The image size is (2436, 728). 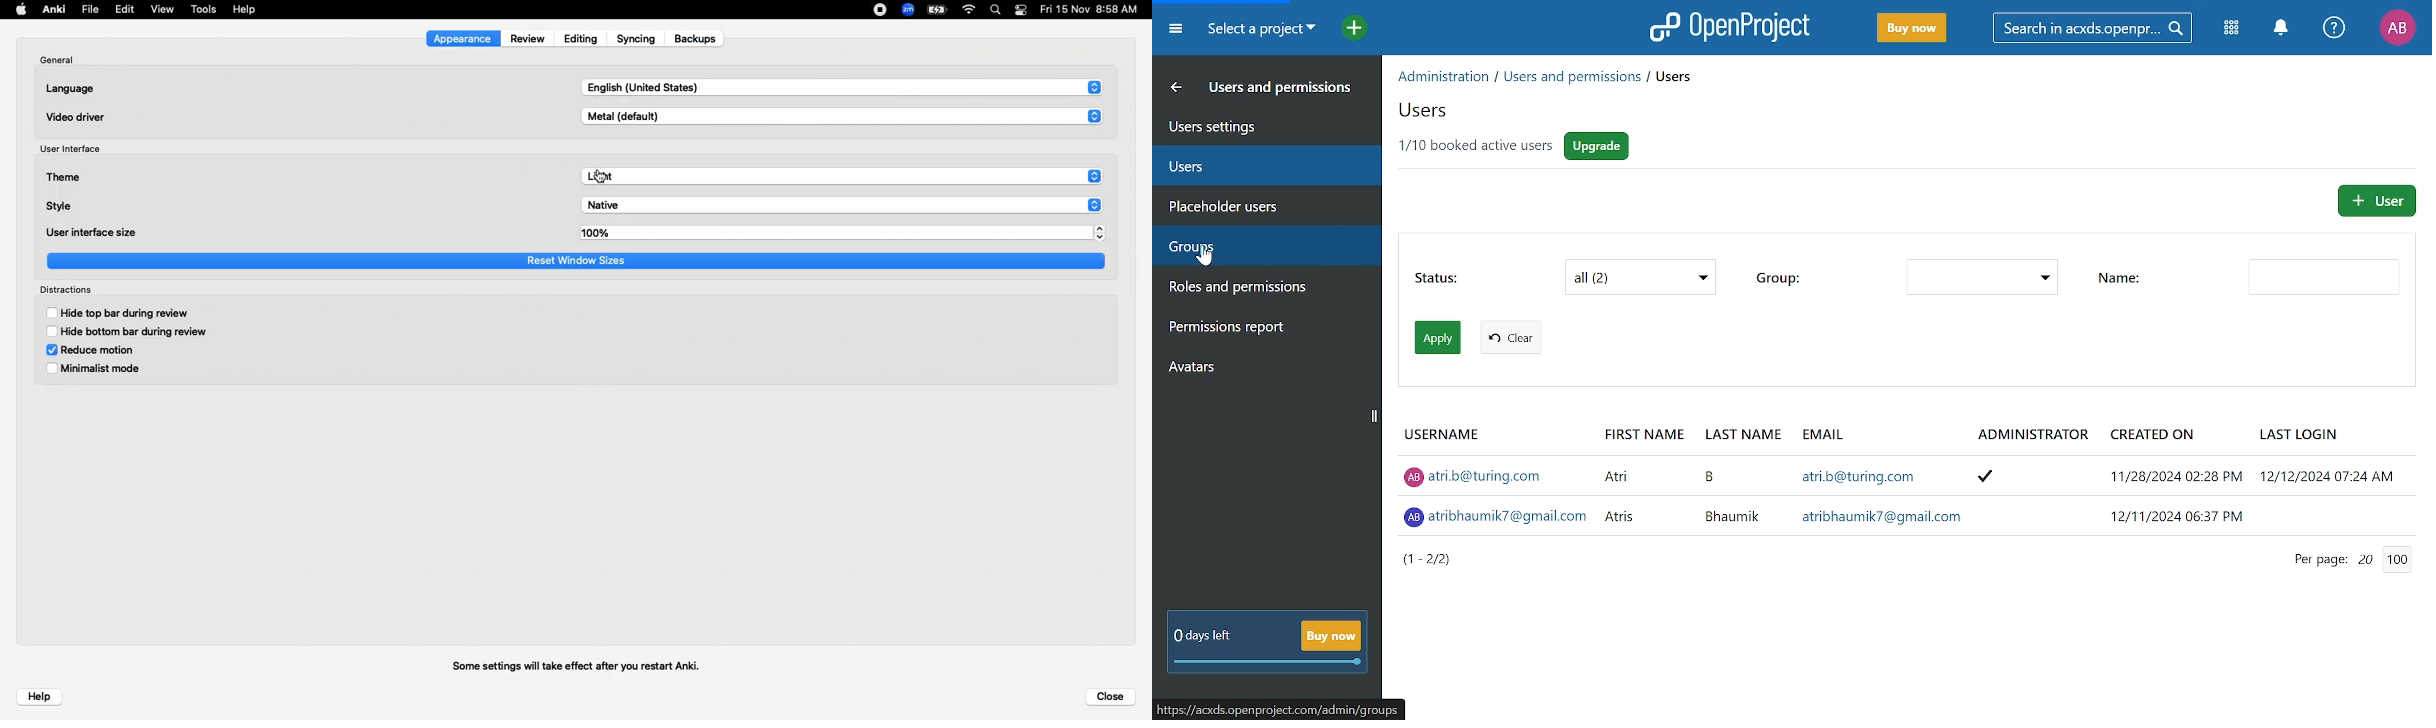 What do you see at coordinates (1255, 165) in the screenshot?
I see `users` at bounding box center [1255, 165].